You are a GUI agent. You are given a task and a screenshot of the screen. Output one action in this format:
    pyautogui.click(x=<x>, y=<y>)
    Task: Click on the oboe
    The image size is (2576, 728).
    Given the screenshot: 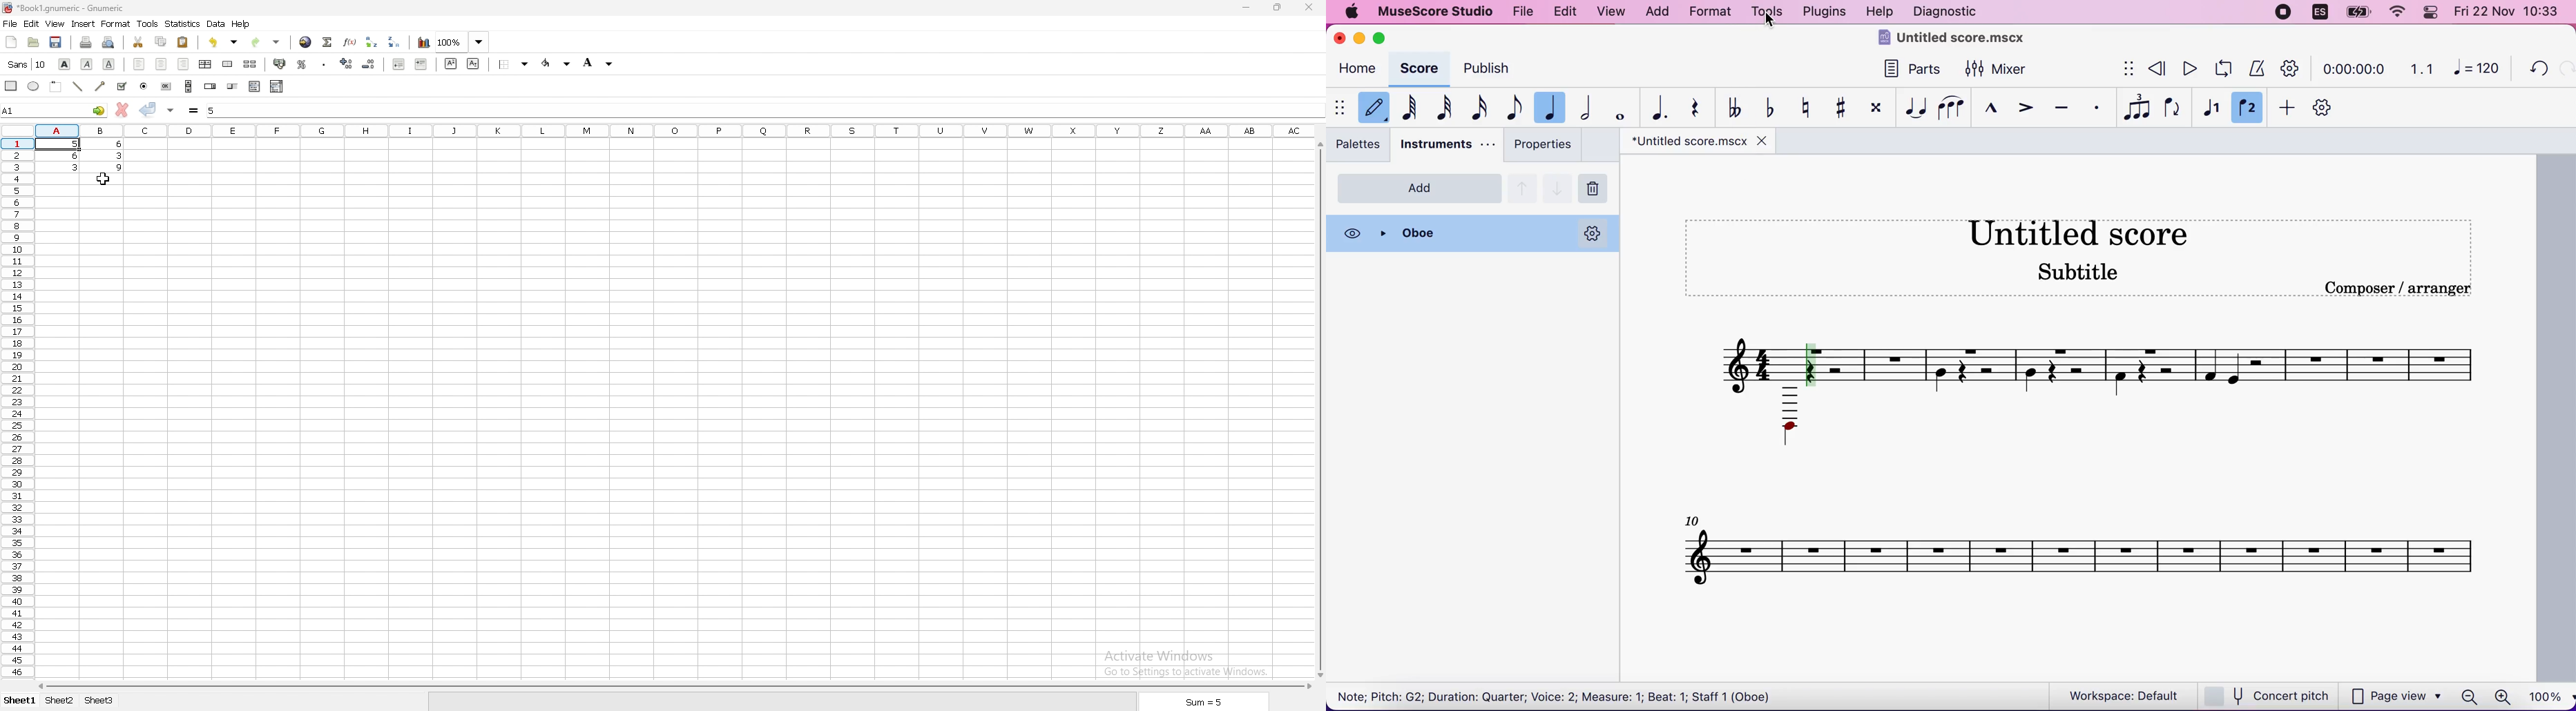 What is the action you would take?
    pyautogui.click(x=1471, y=232)
    